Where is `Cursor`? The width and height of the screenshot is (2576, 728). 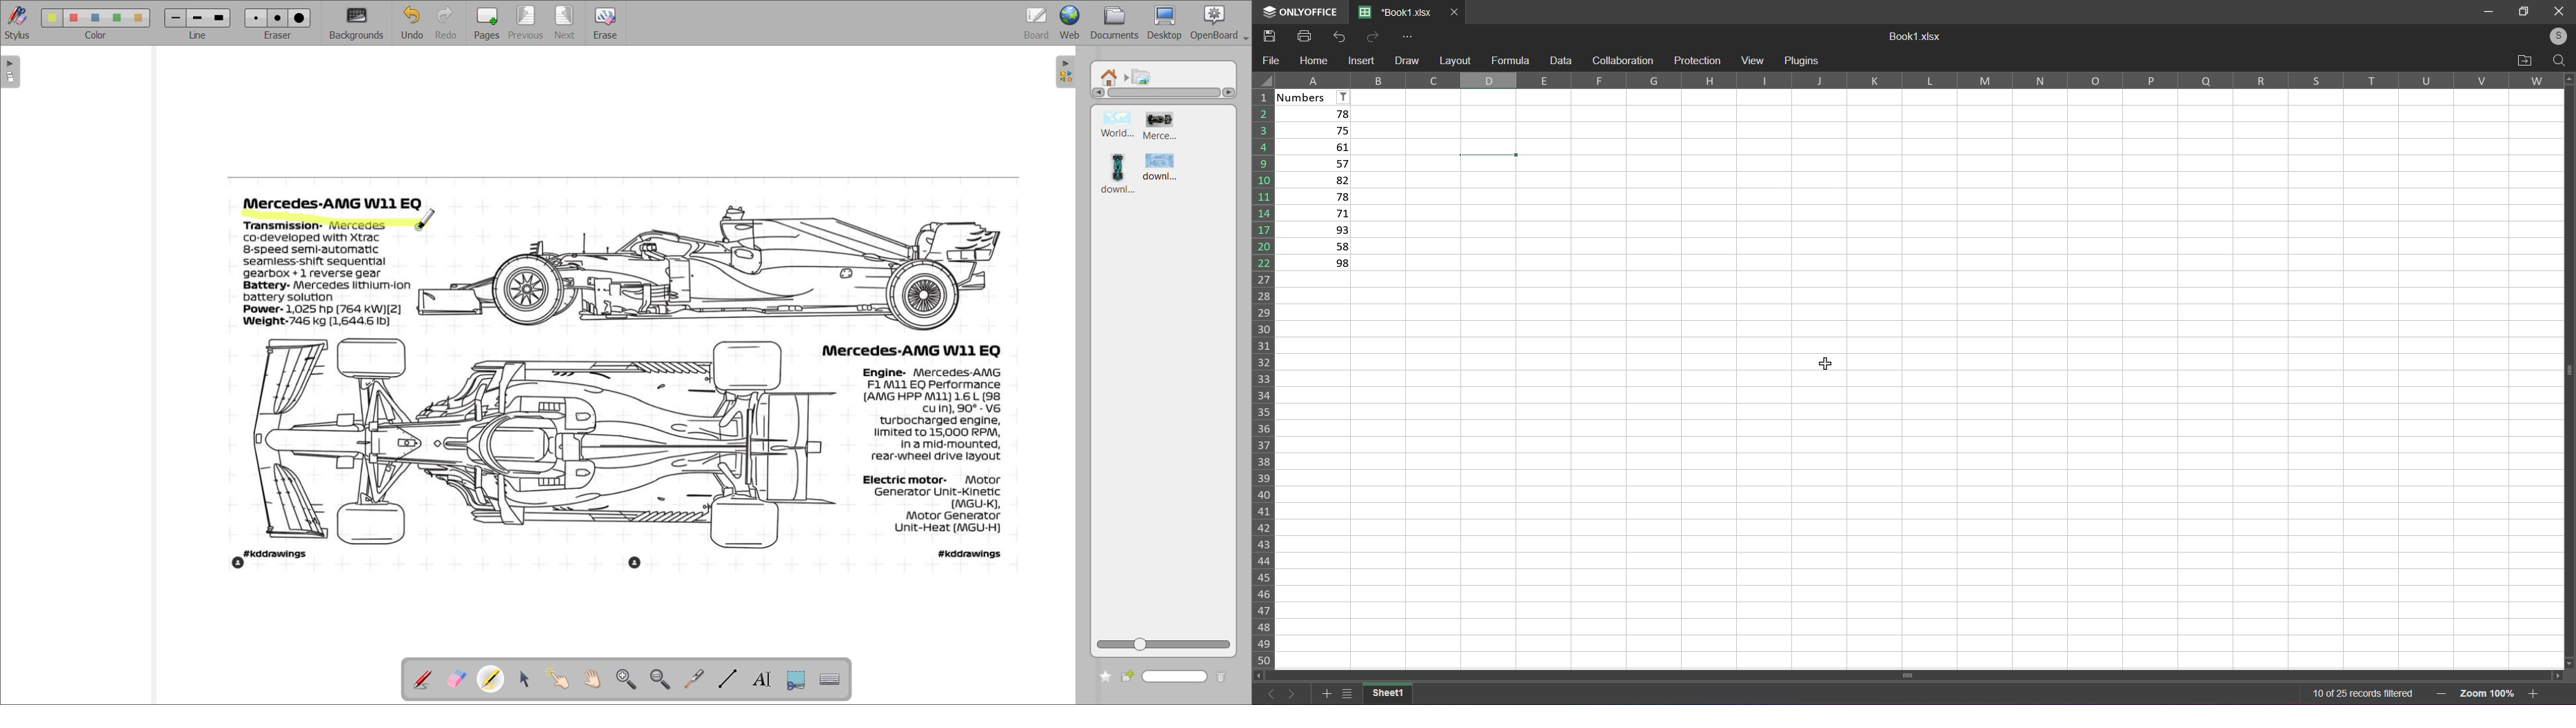 Cursor is located at coordinates (1827, 368).